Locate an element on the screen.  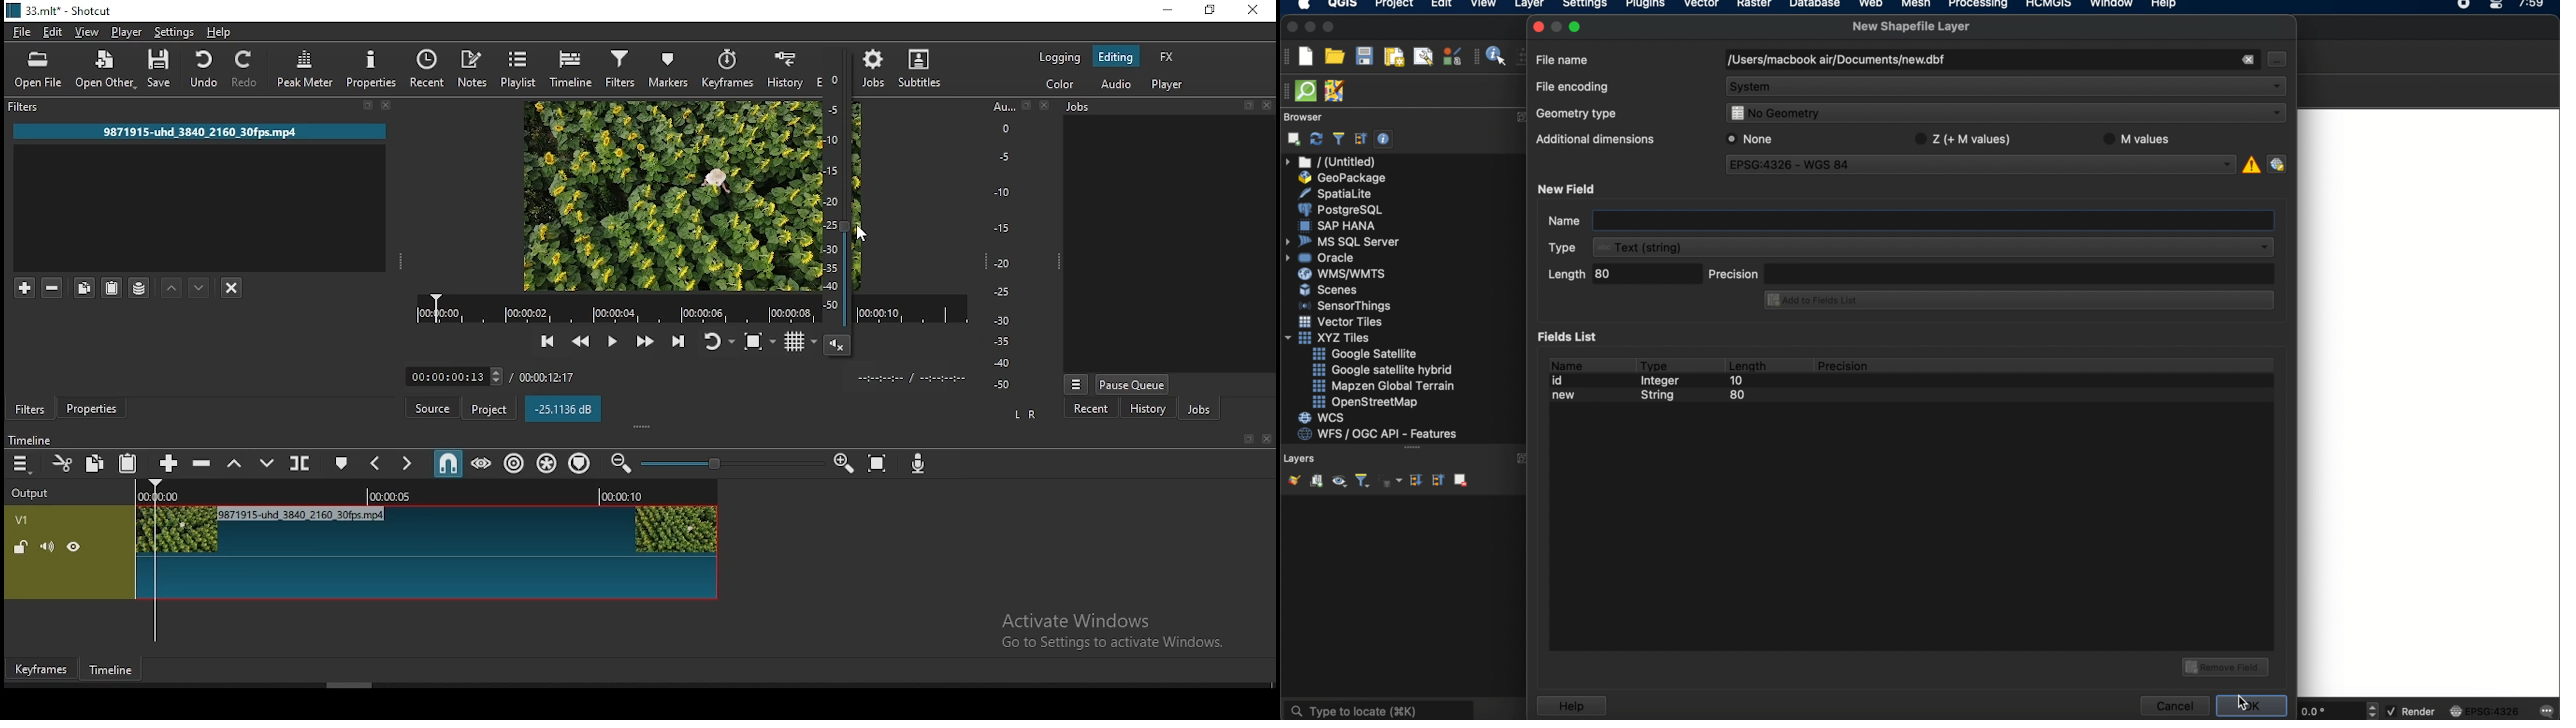
filters is located at coordinates (27, 409).